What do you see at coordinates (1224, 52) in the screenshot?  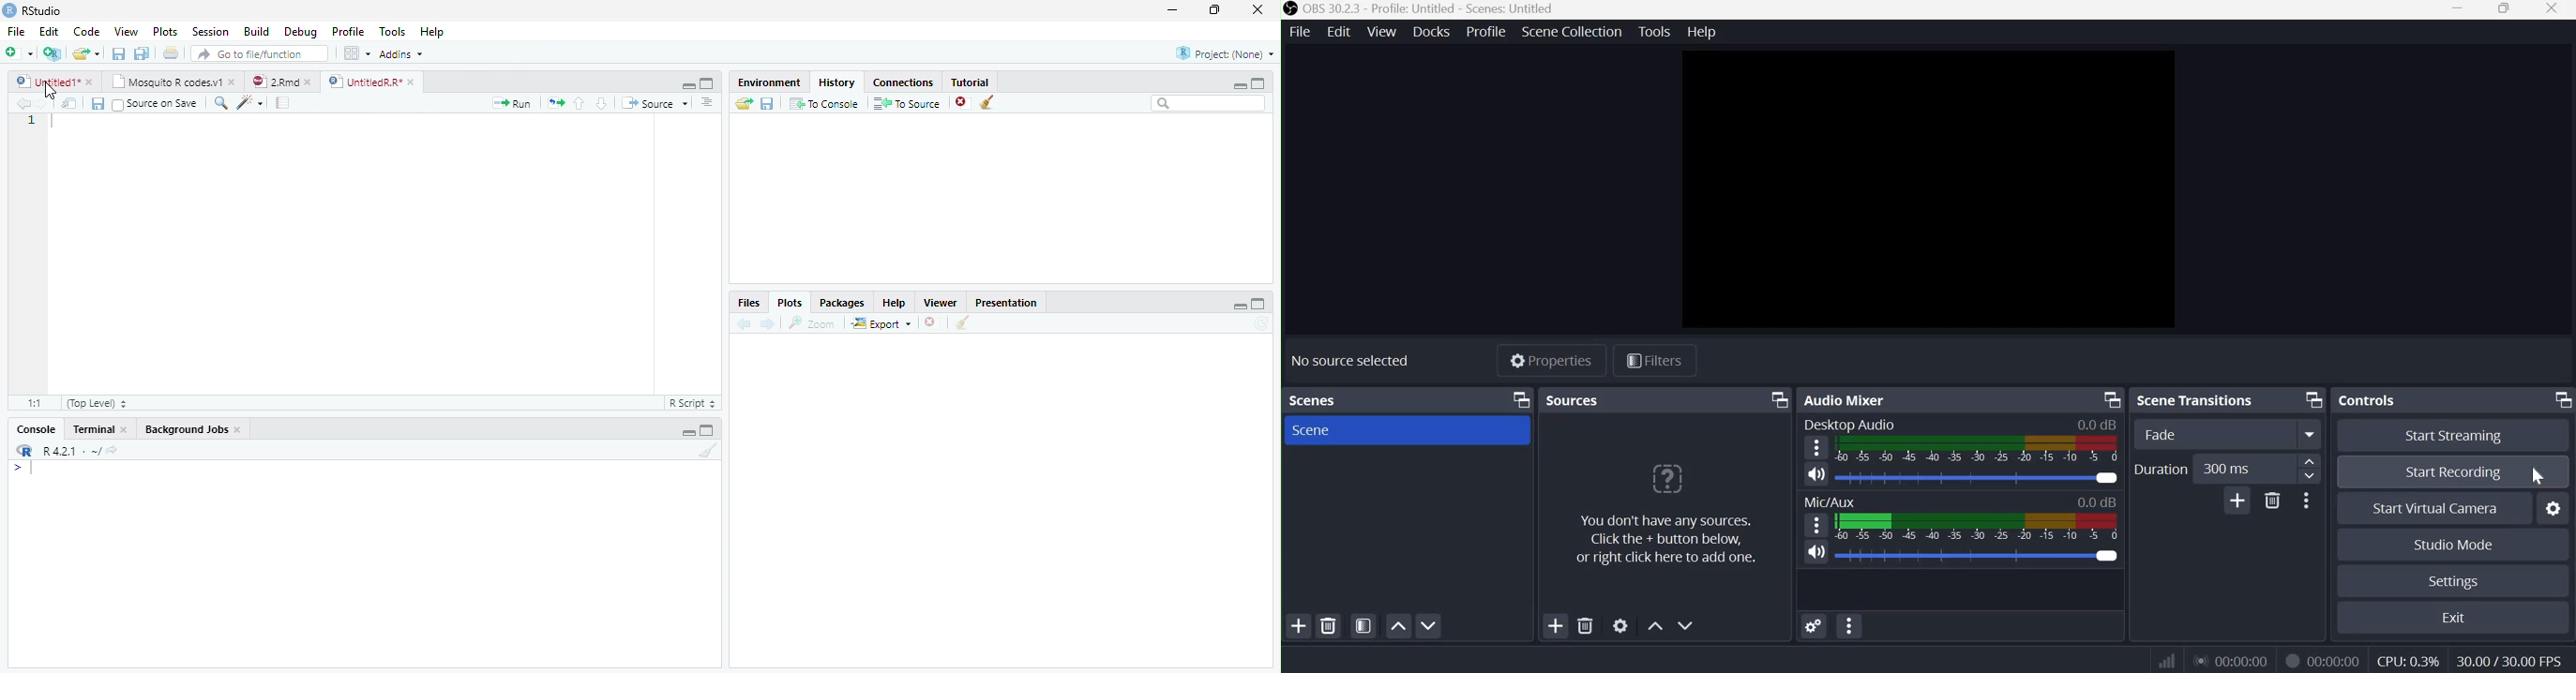 I see `Project(none)` at bounding box center [1224, 52].